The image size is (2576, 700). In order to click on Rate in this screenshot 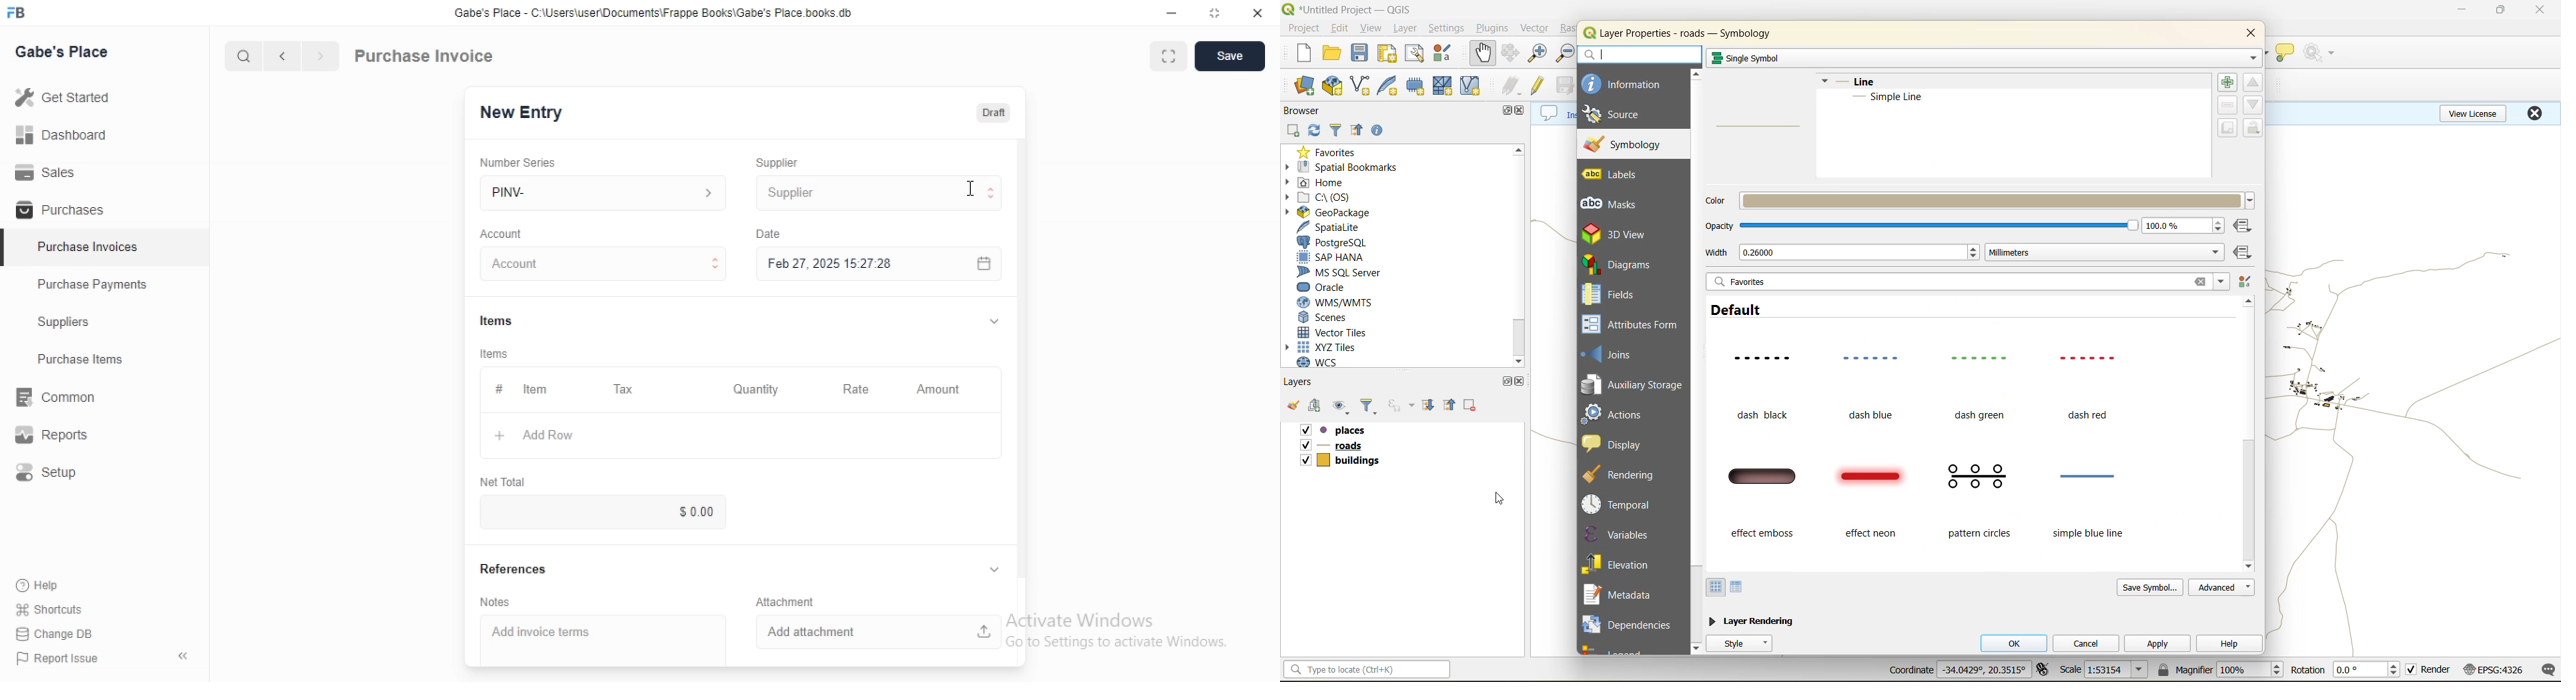, I will do `click(860, 389)`.